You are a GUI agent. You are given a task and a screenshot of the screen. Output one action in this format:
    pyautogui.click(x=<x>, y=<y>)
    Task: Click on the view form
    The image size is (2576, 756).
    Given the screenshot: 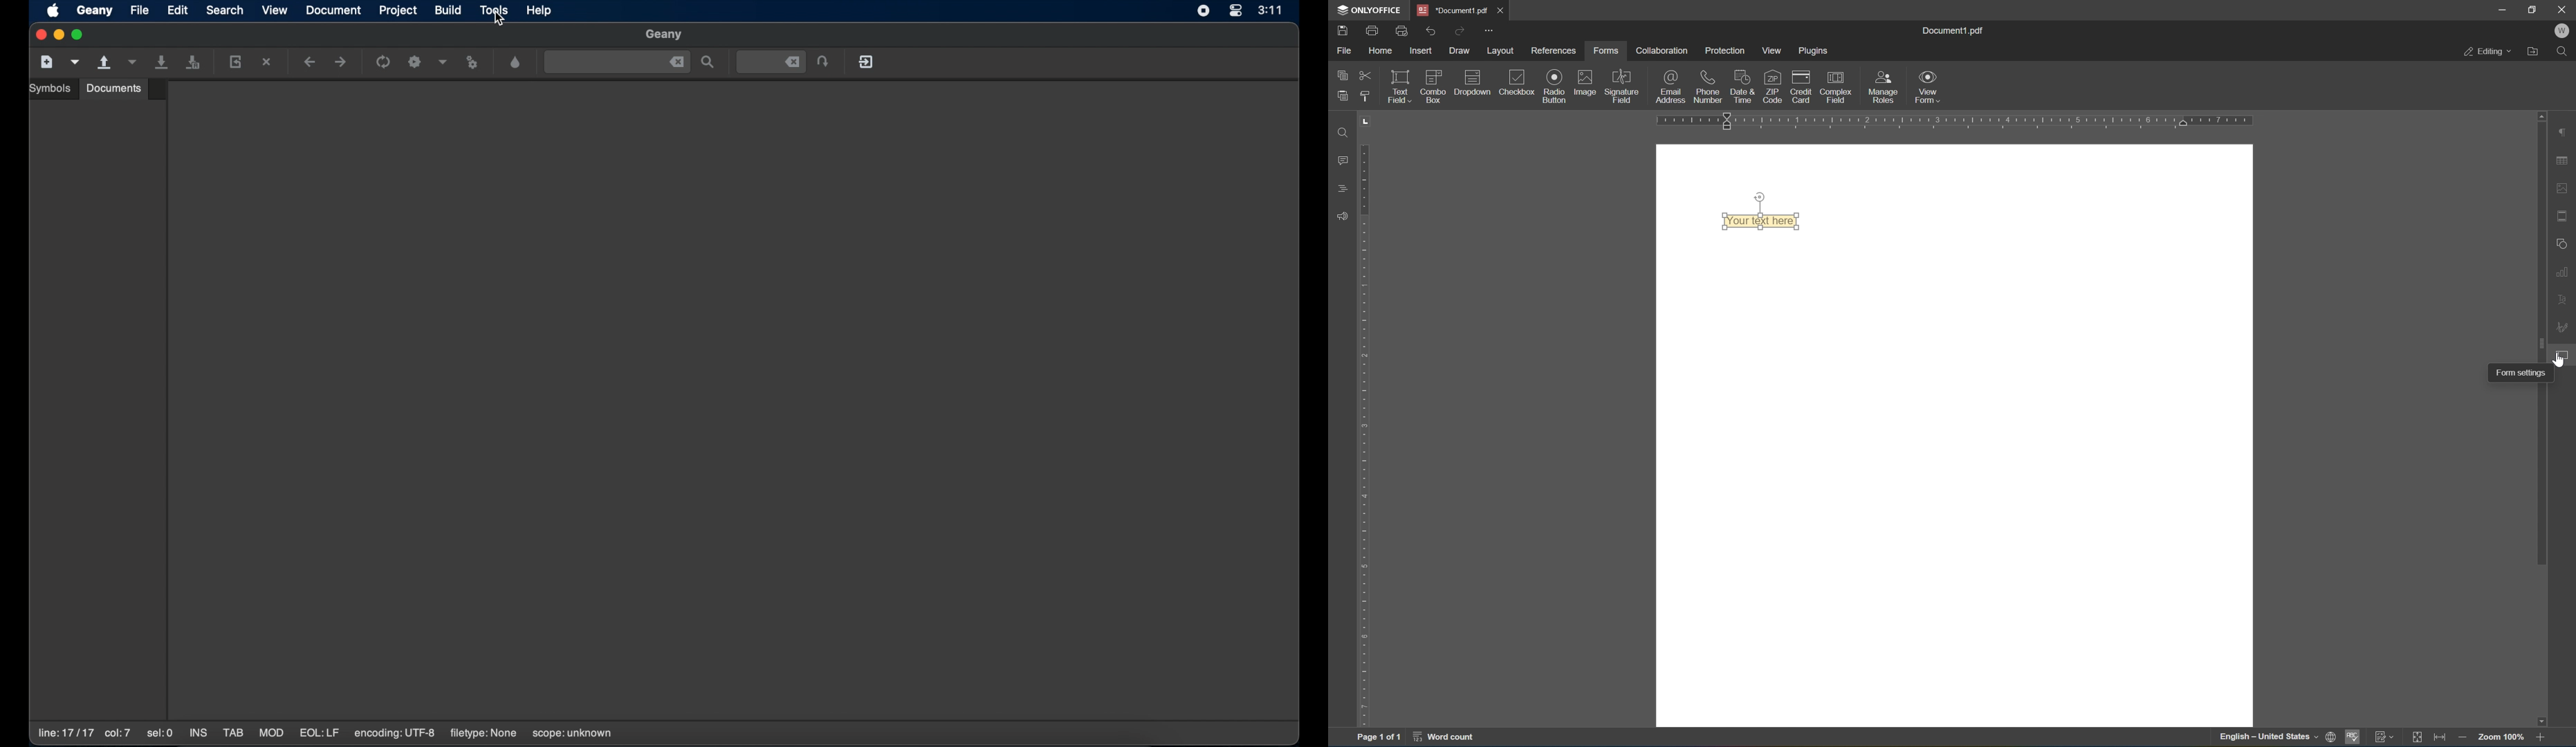 What is the action you would take?
    pyautogui.click(x=1930, y=86)
    